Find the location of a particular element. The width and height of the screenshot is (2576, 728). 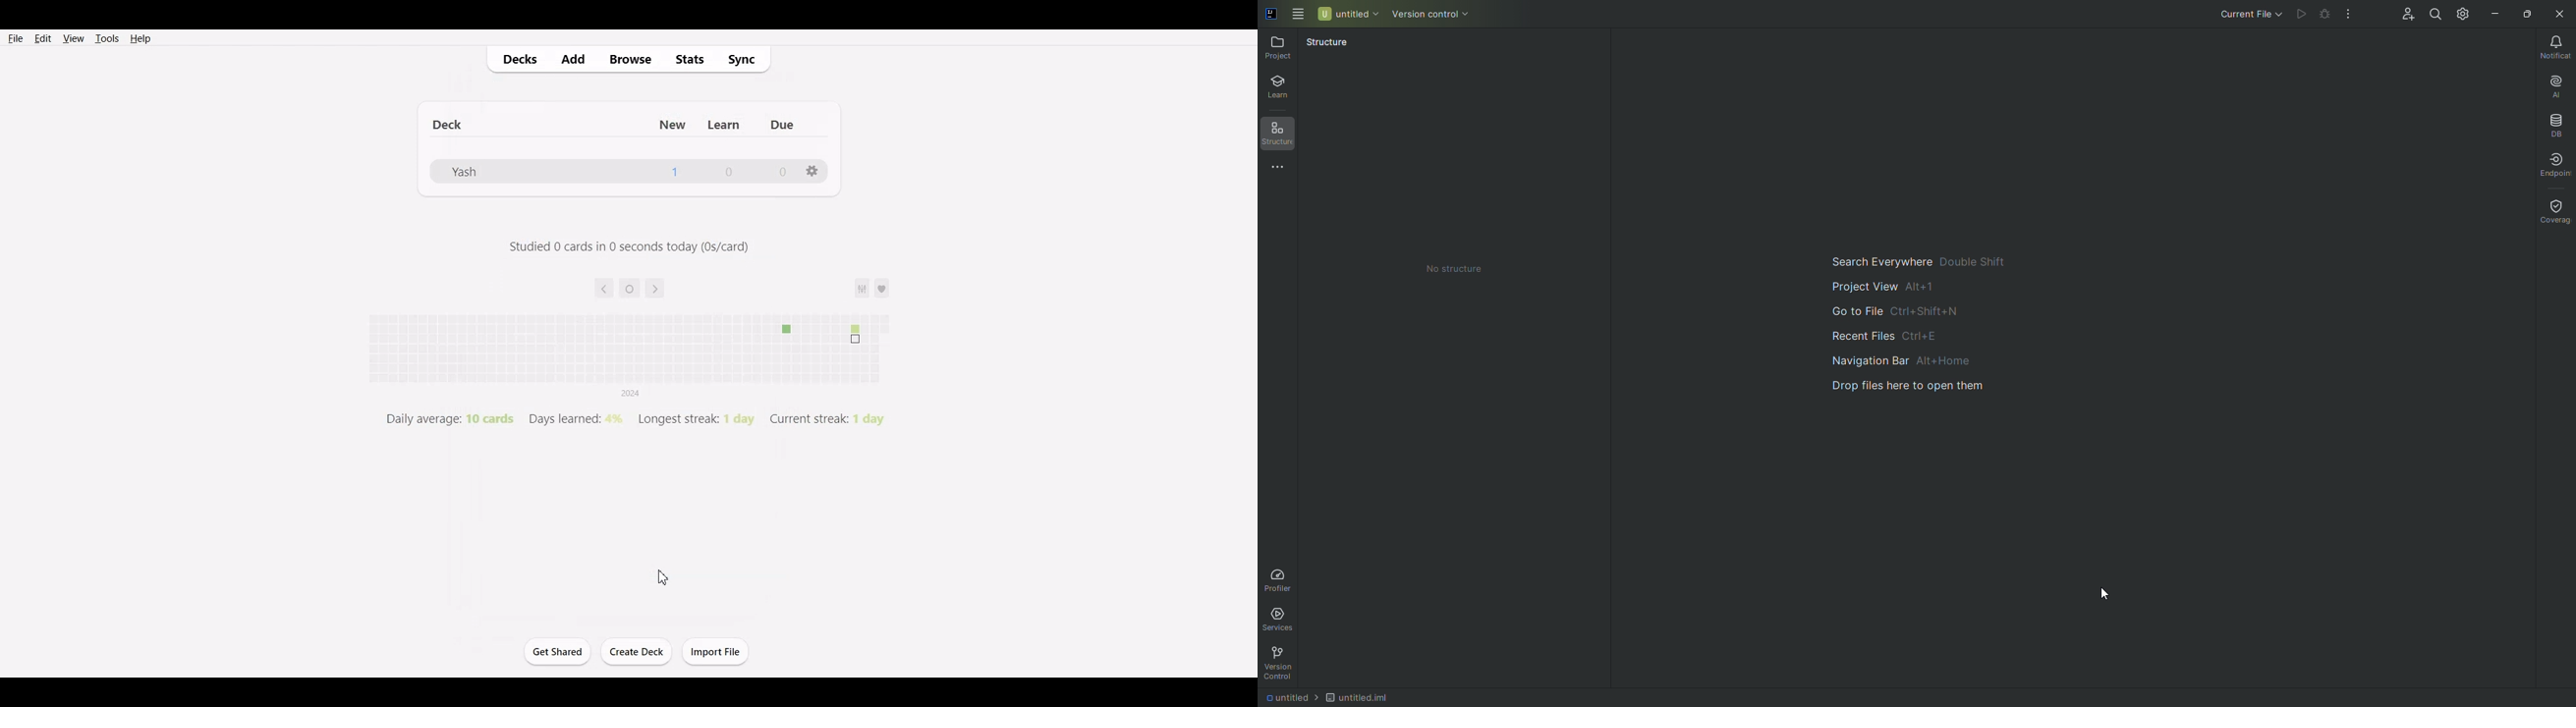

Days learned: 4% is located at coordinates (576, 416).